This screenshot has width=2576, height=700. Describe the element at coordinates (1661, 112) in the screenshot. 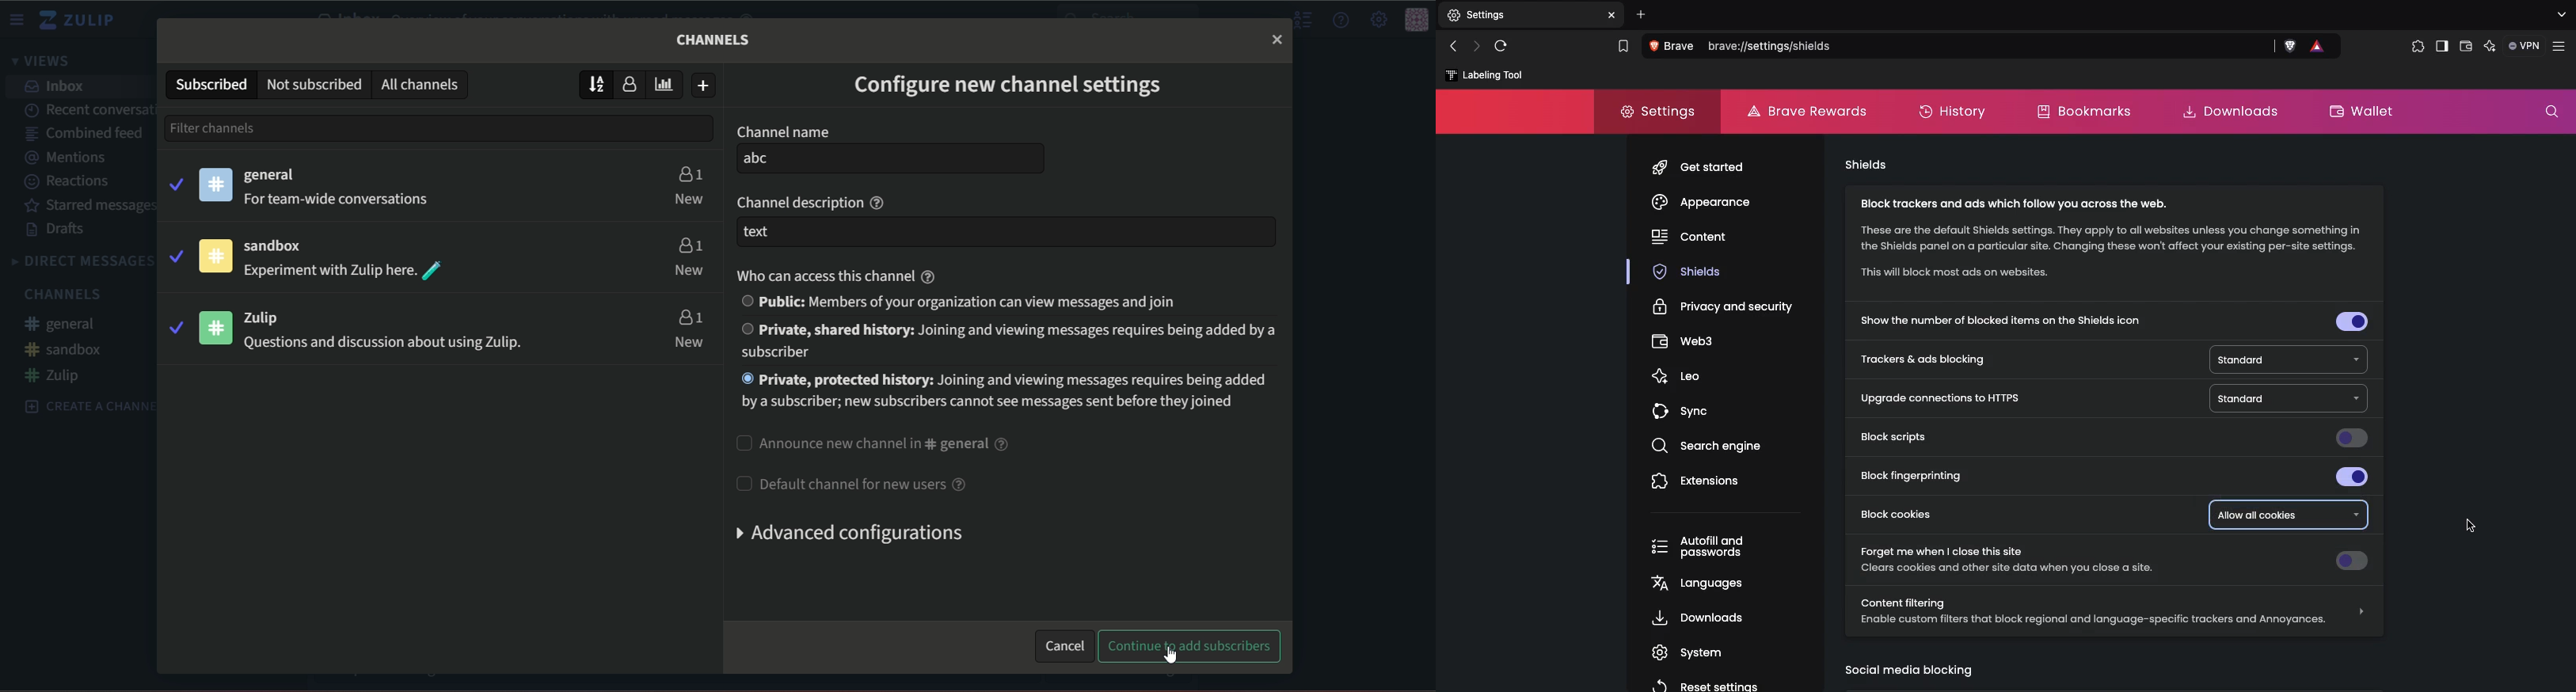

I see `Settings` at that location.